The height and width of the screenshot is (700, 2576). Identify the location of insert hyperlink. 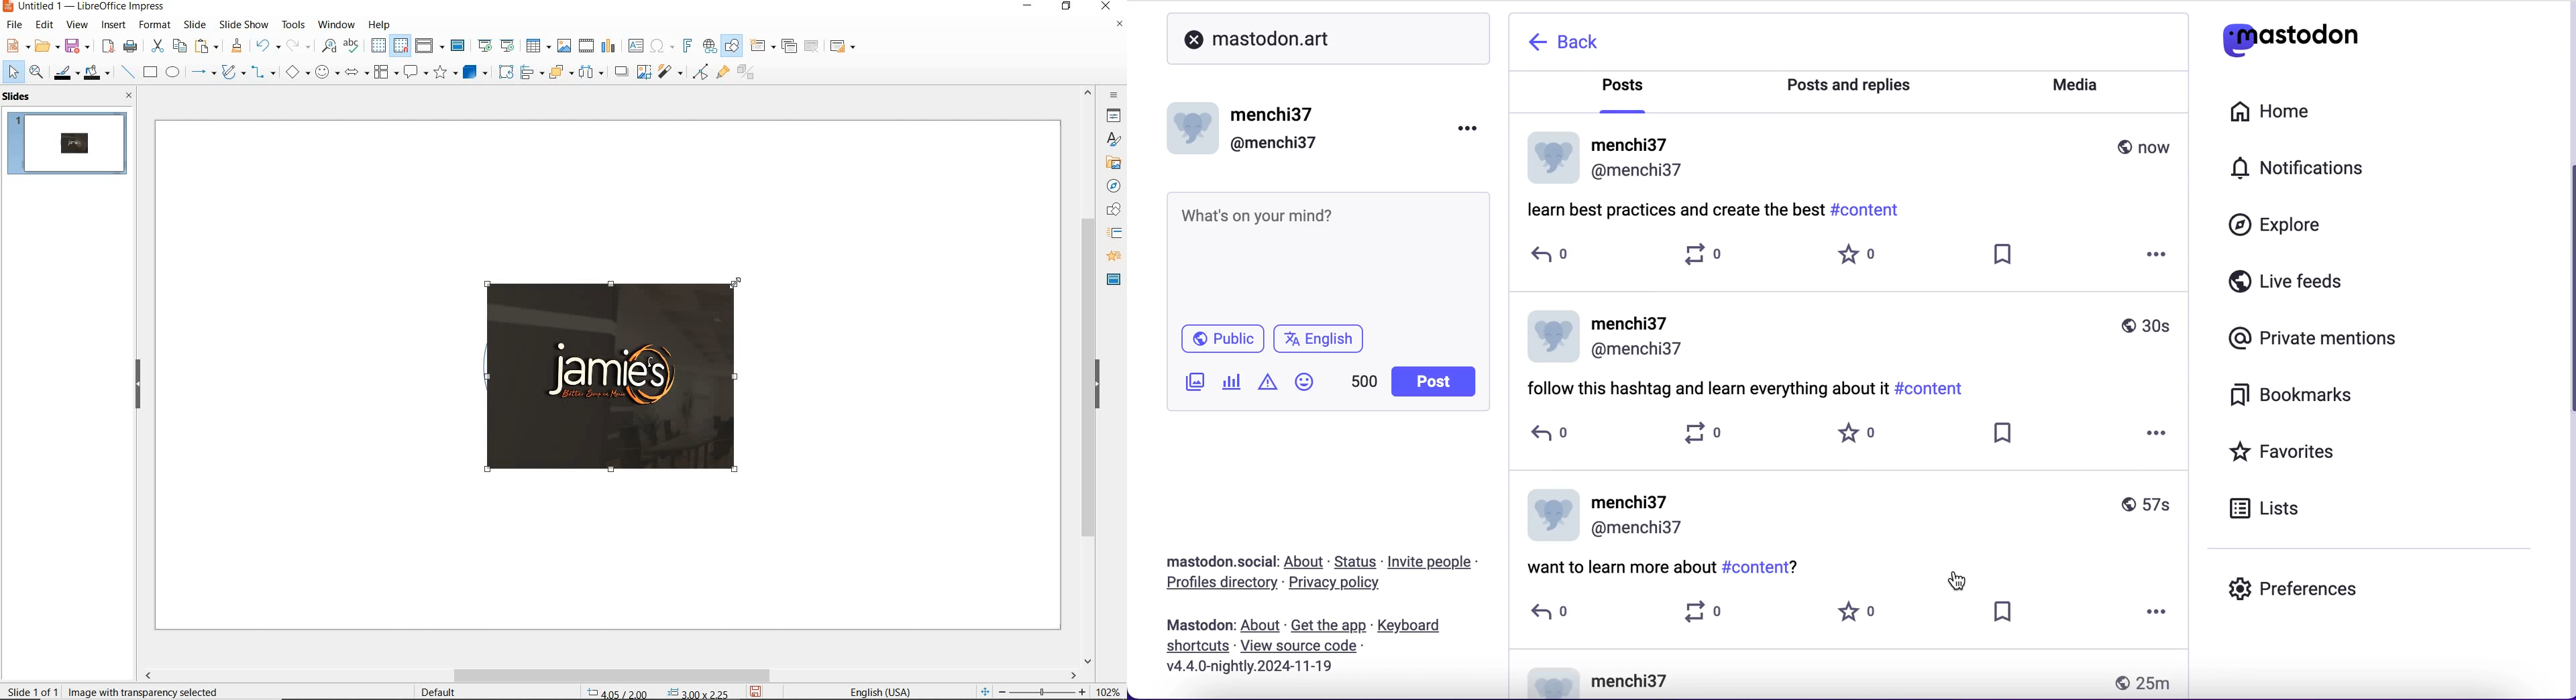
(710, 46).